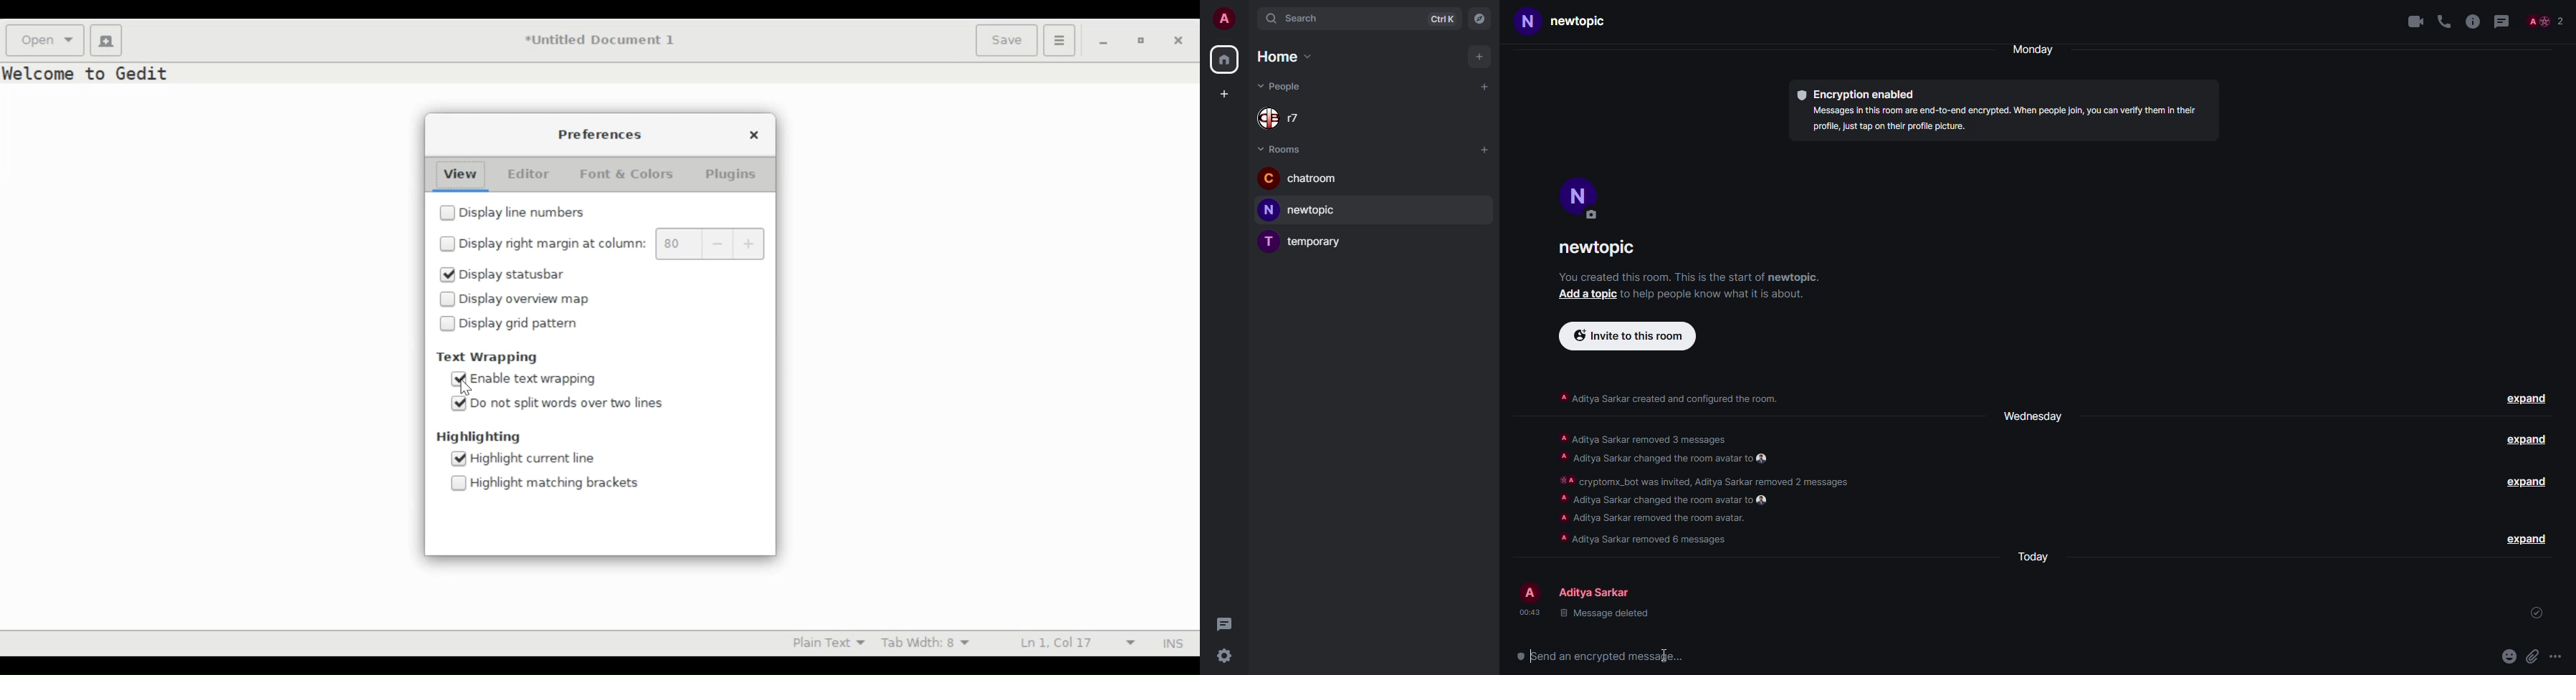 The image size is (2576, 700). I want to click on Preferences, so click(601, 135).